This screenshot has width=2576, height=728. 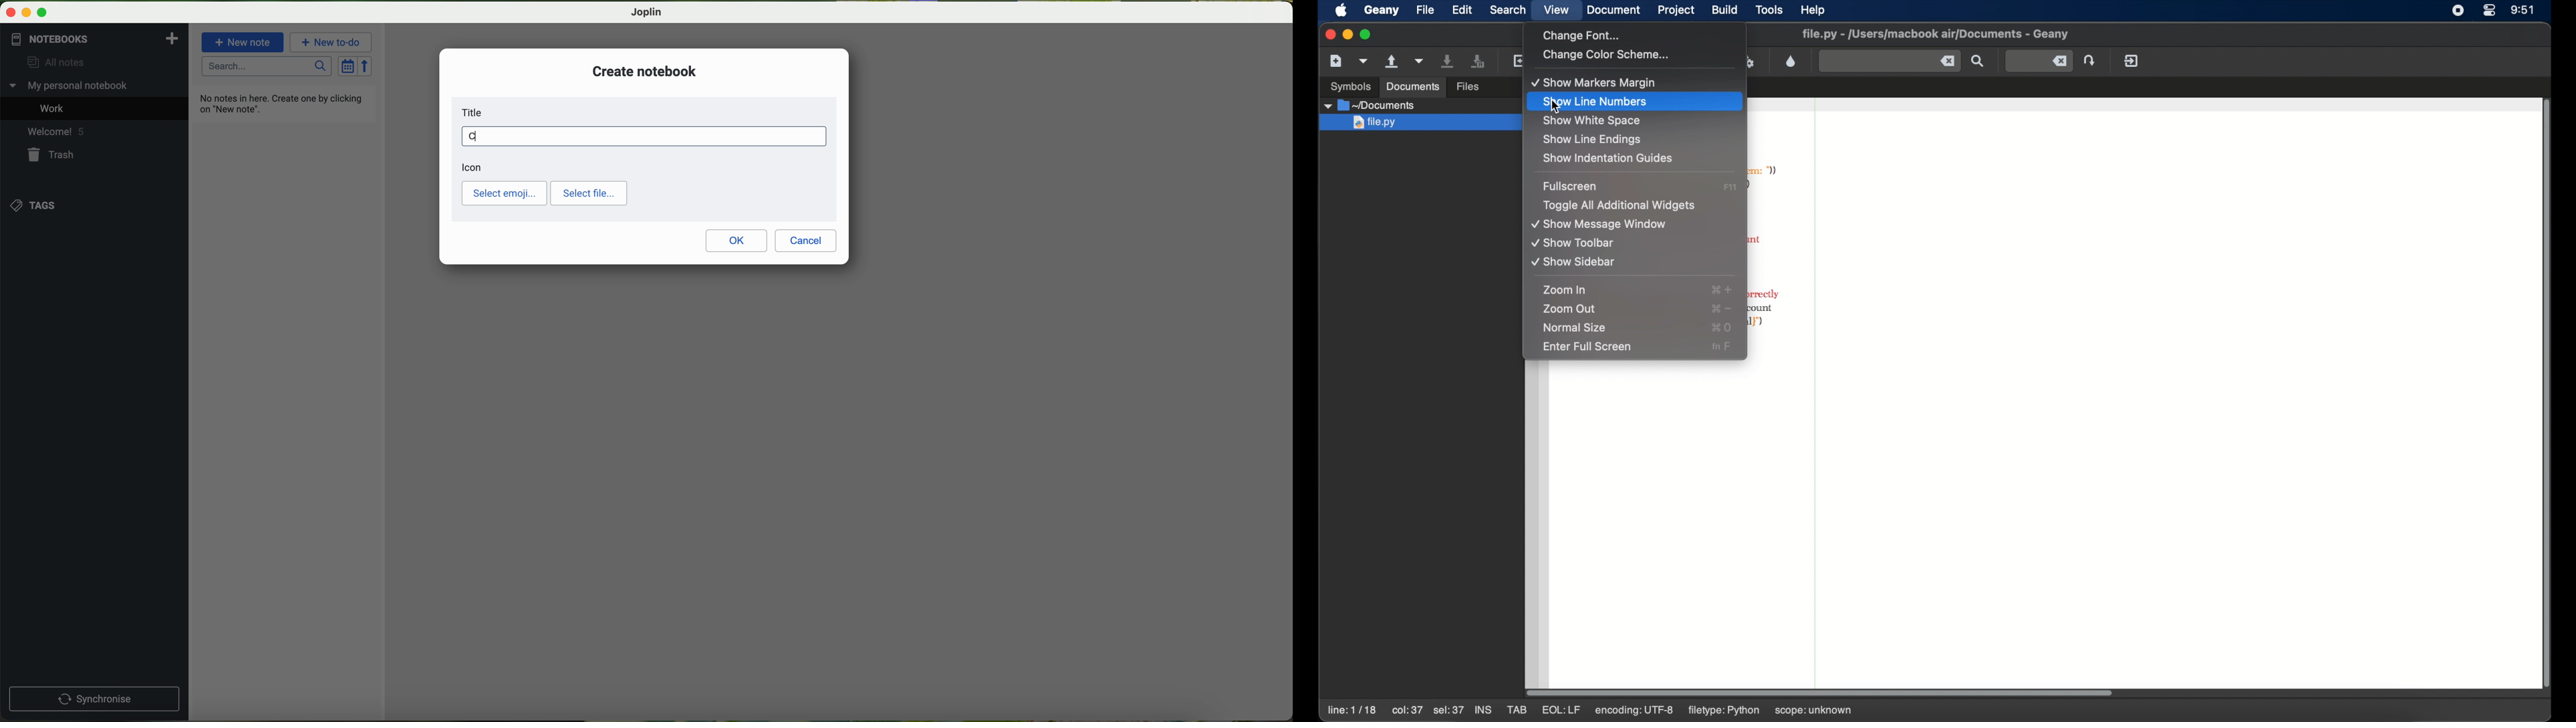 I want to click on my personal notebook, so click(x=72, y=85).